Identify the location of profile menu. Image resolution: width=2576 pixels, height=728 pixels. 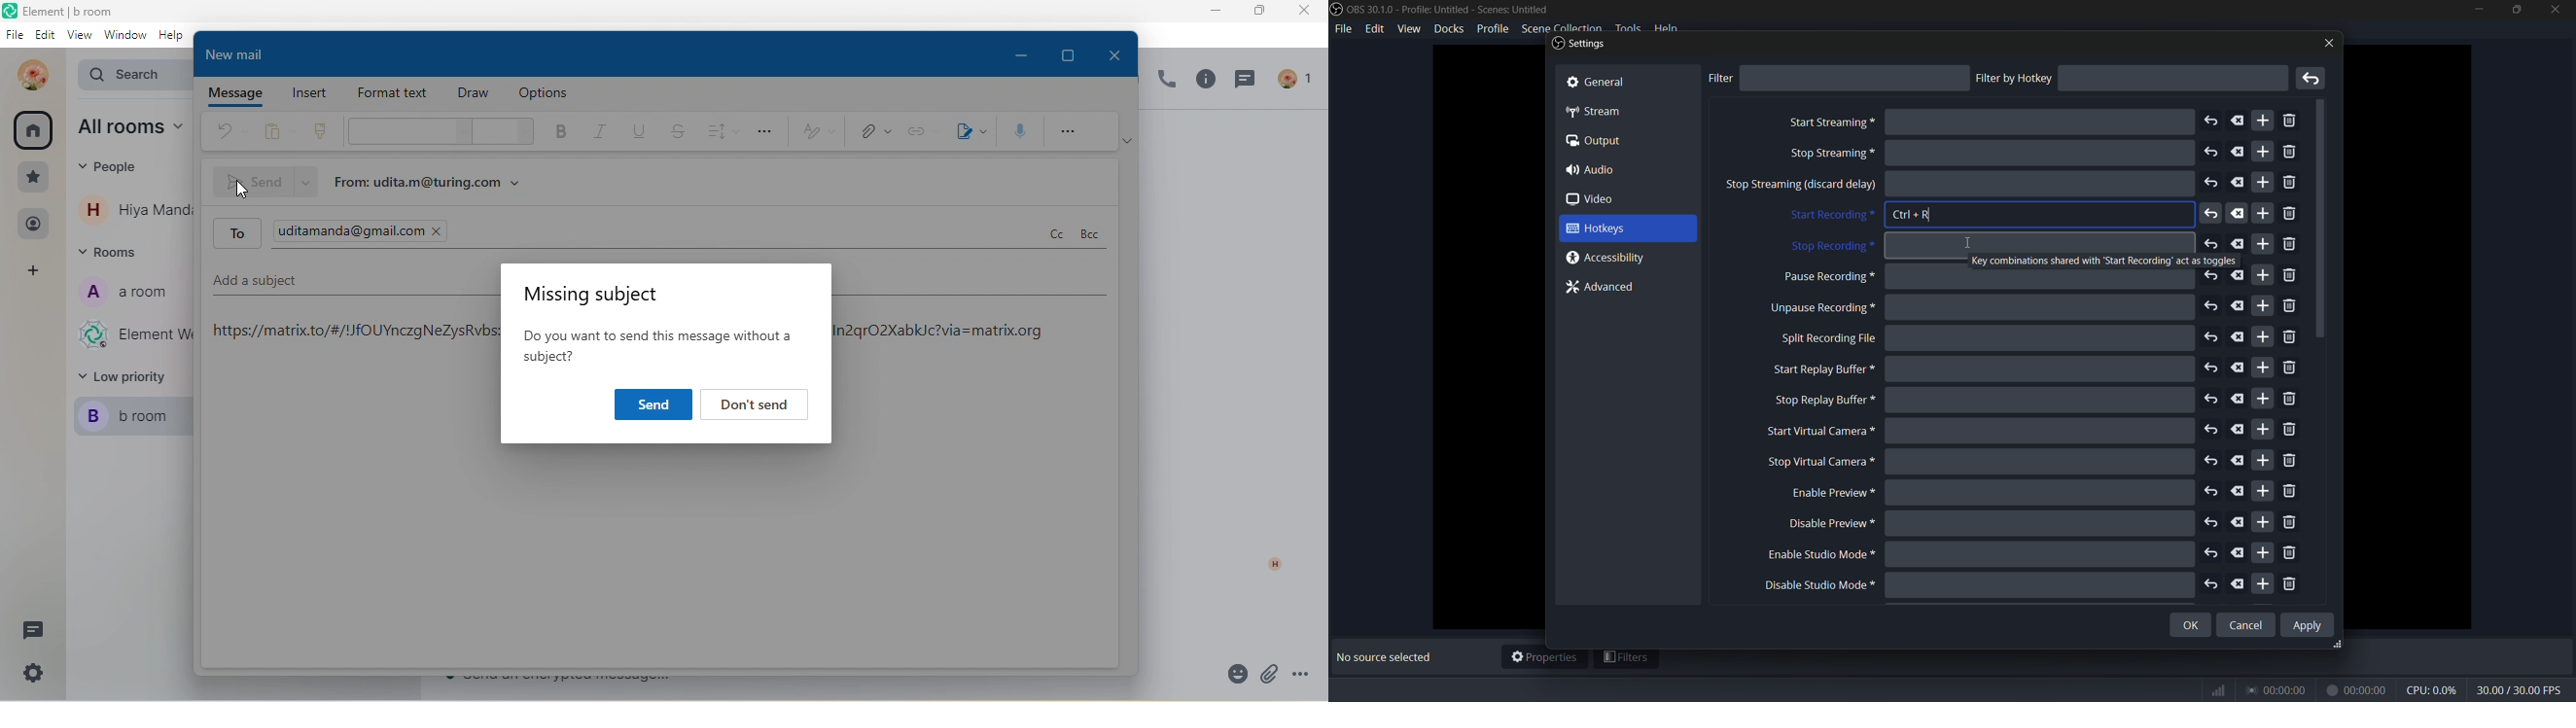
(1492, 29).